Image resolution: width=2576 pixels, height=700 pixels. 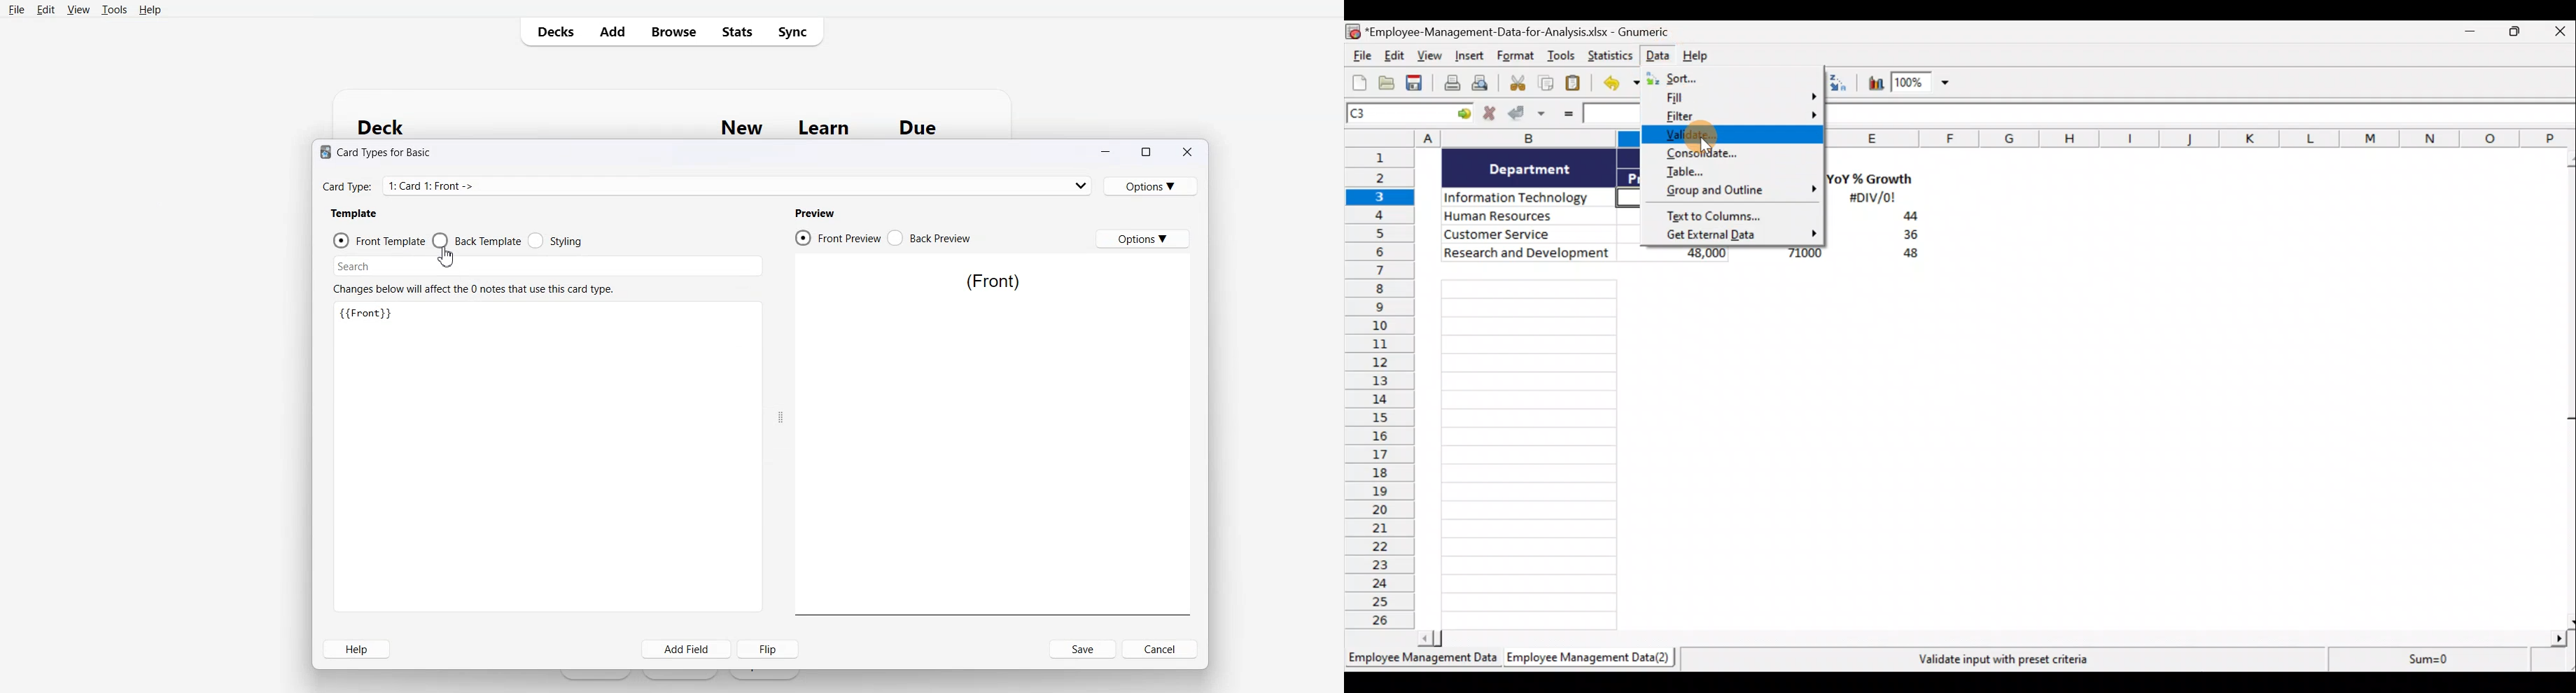 What do you see at coordinates (1490, 115) in the screenshot?
I see `Cancel changes` at bounding box center [1490, 115].